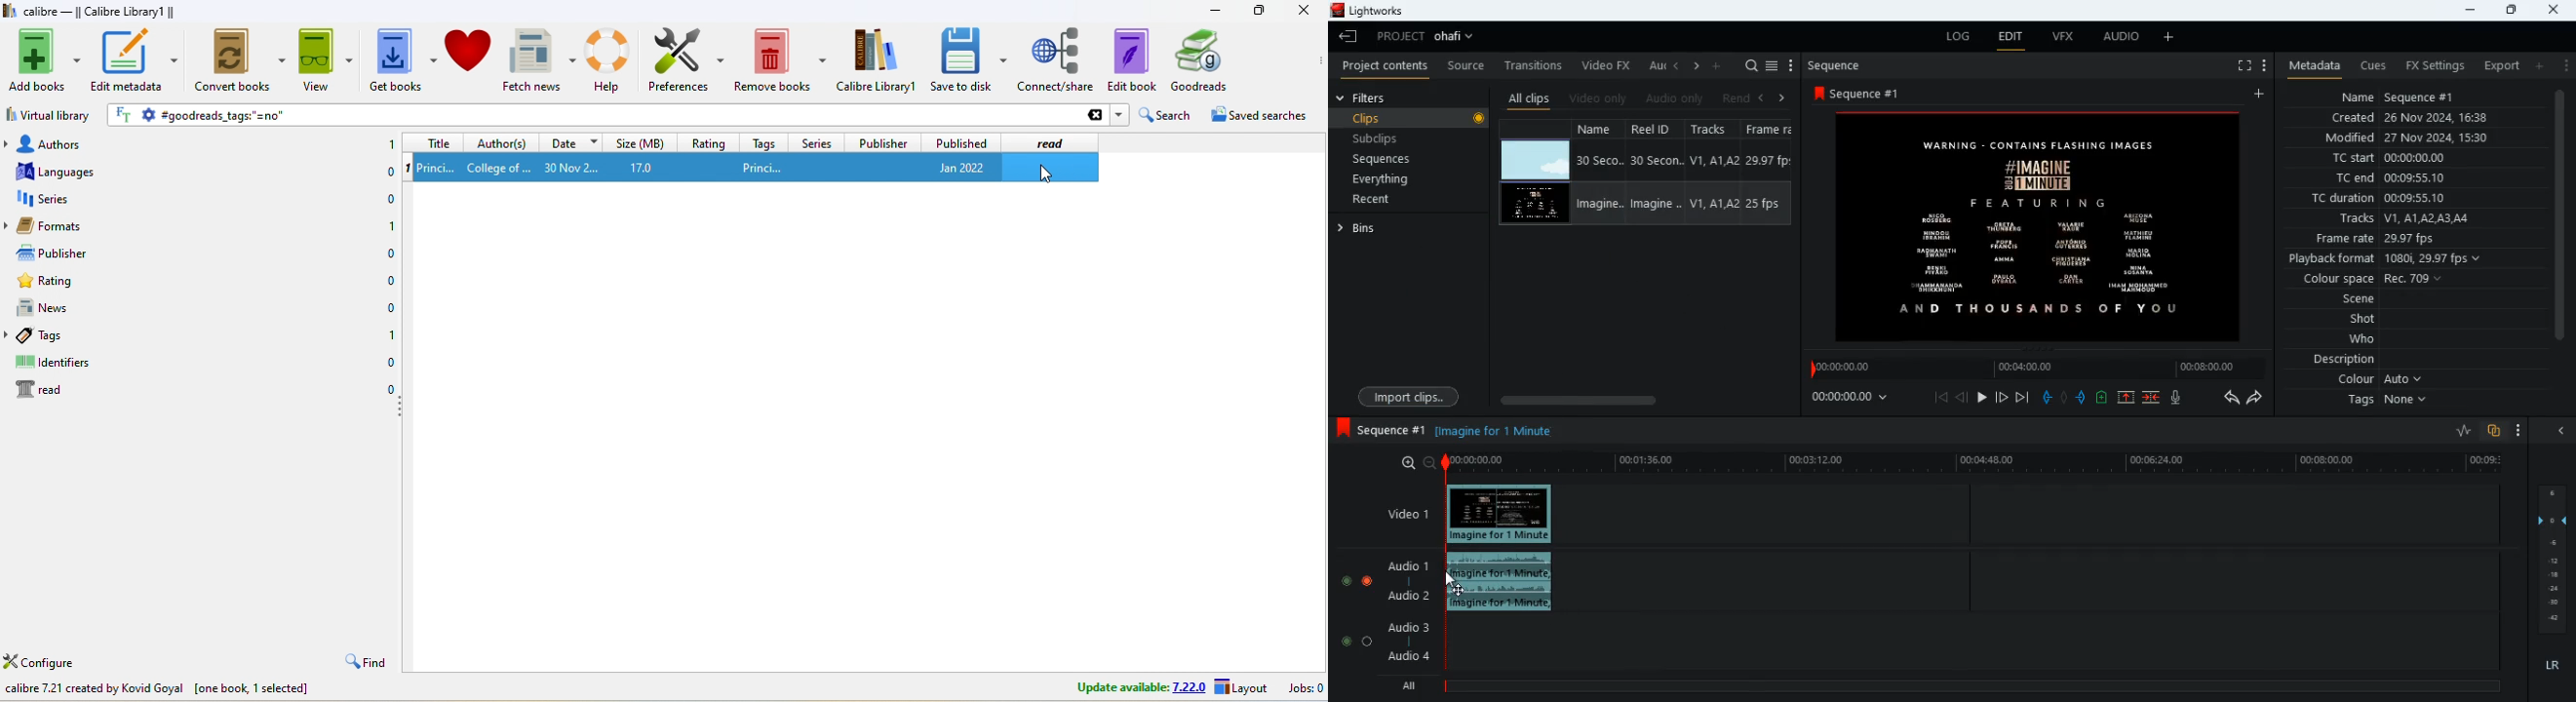 Image resolution: width=2576 pixels, height=728 pixels. Describe the element at coordinates (1462, 577) in the screenshot. I see `Mouse Cursor` at that location.